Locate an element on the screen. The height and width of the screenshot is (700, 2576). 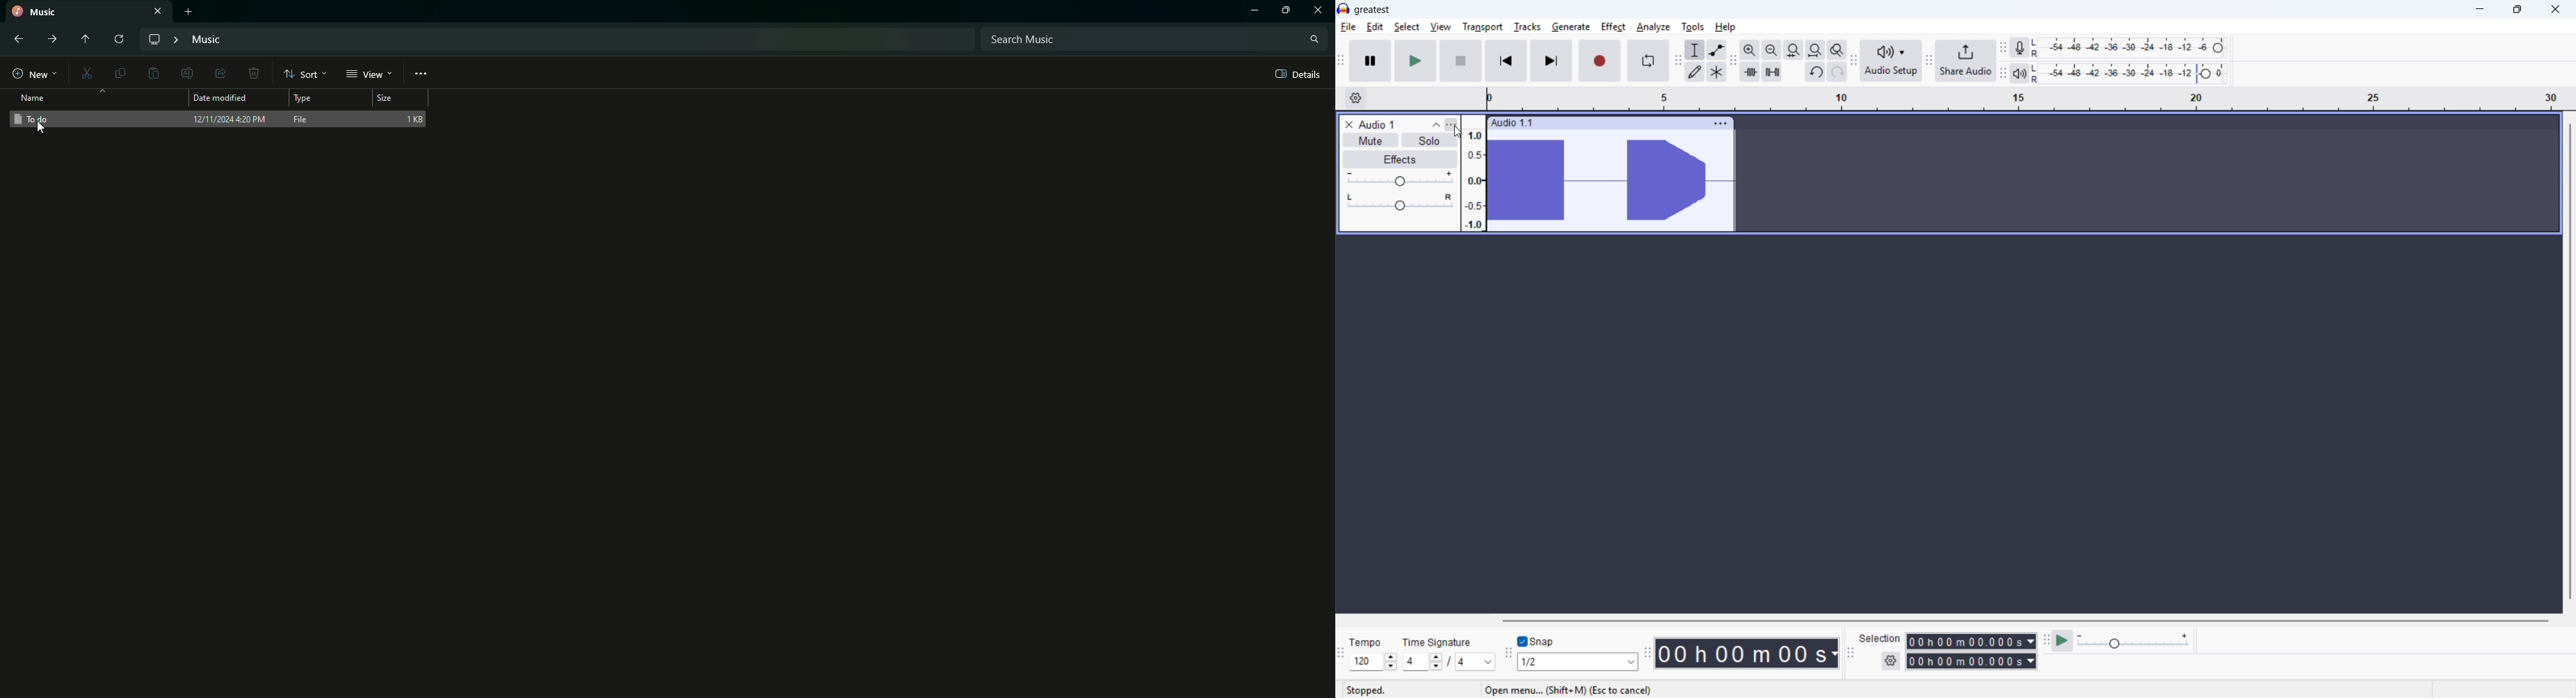
collapse is located at coordinates (1436, 124).